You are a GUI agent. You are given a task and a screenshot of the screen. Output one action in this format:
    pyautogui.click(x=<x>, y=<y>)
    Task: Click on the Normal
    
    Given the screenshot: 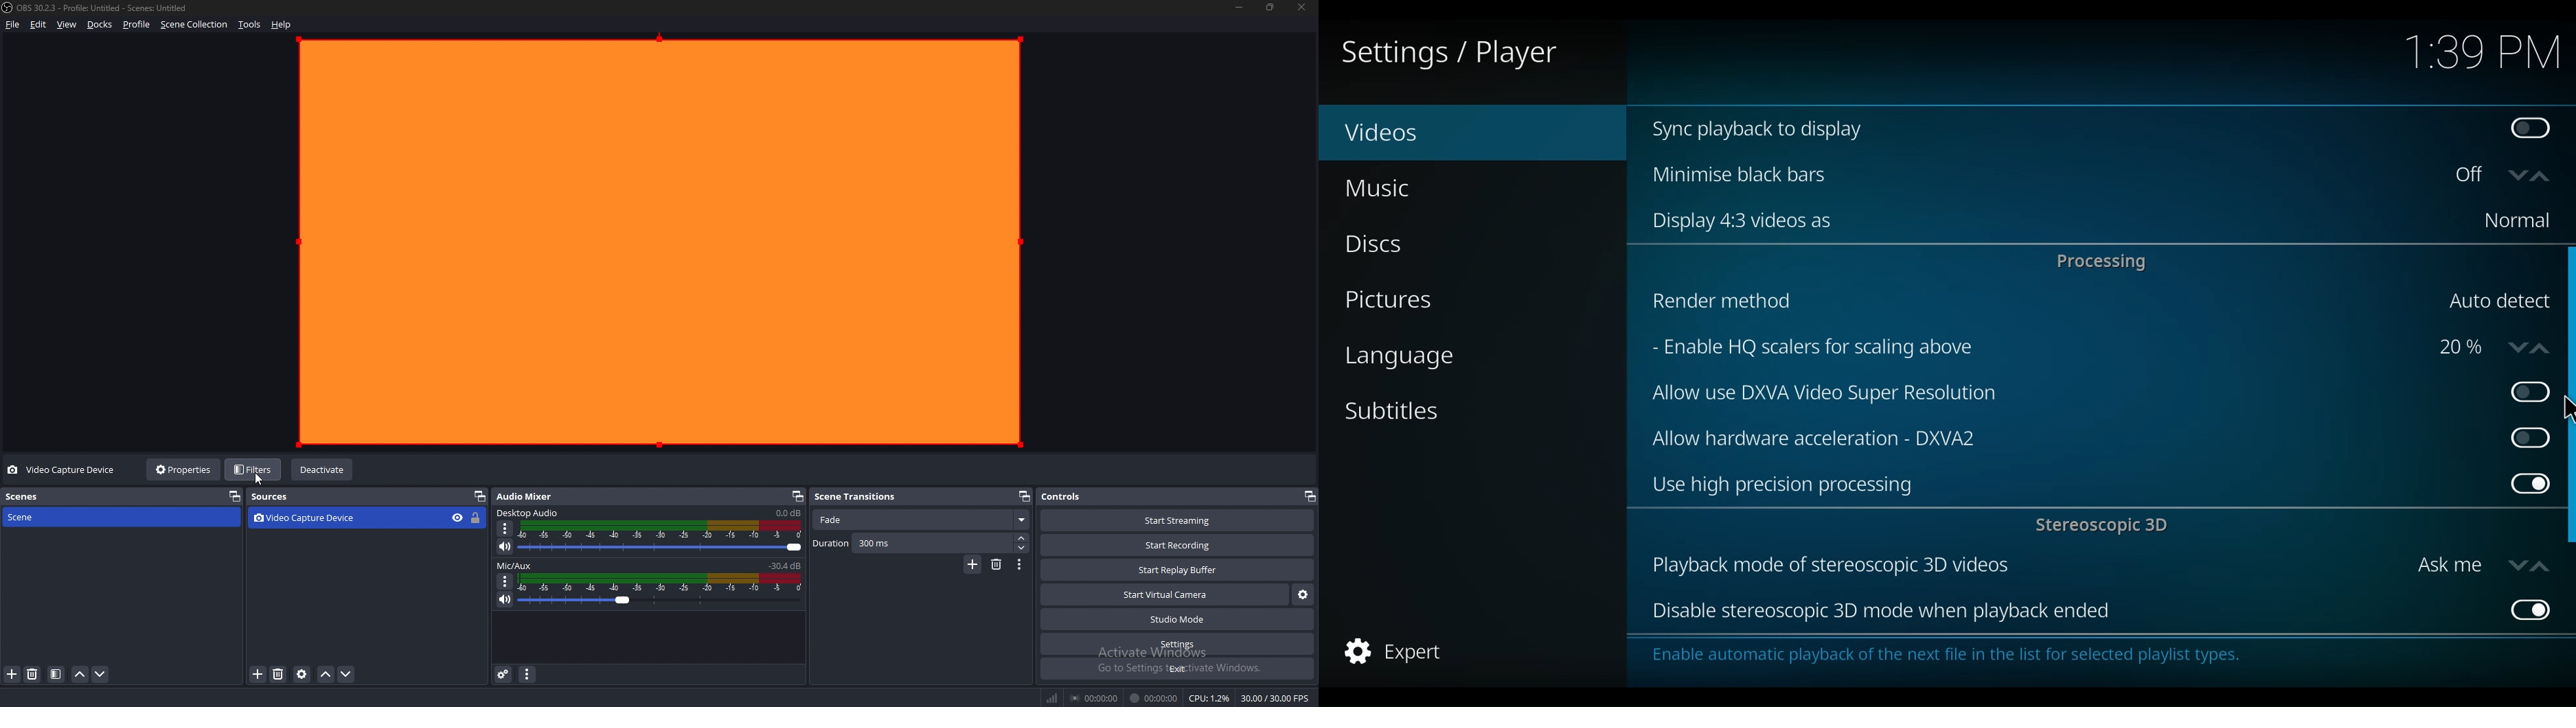 What is the action you would take?
    pyautogui.click(x=2516, y=221)
    